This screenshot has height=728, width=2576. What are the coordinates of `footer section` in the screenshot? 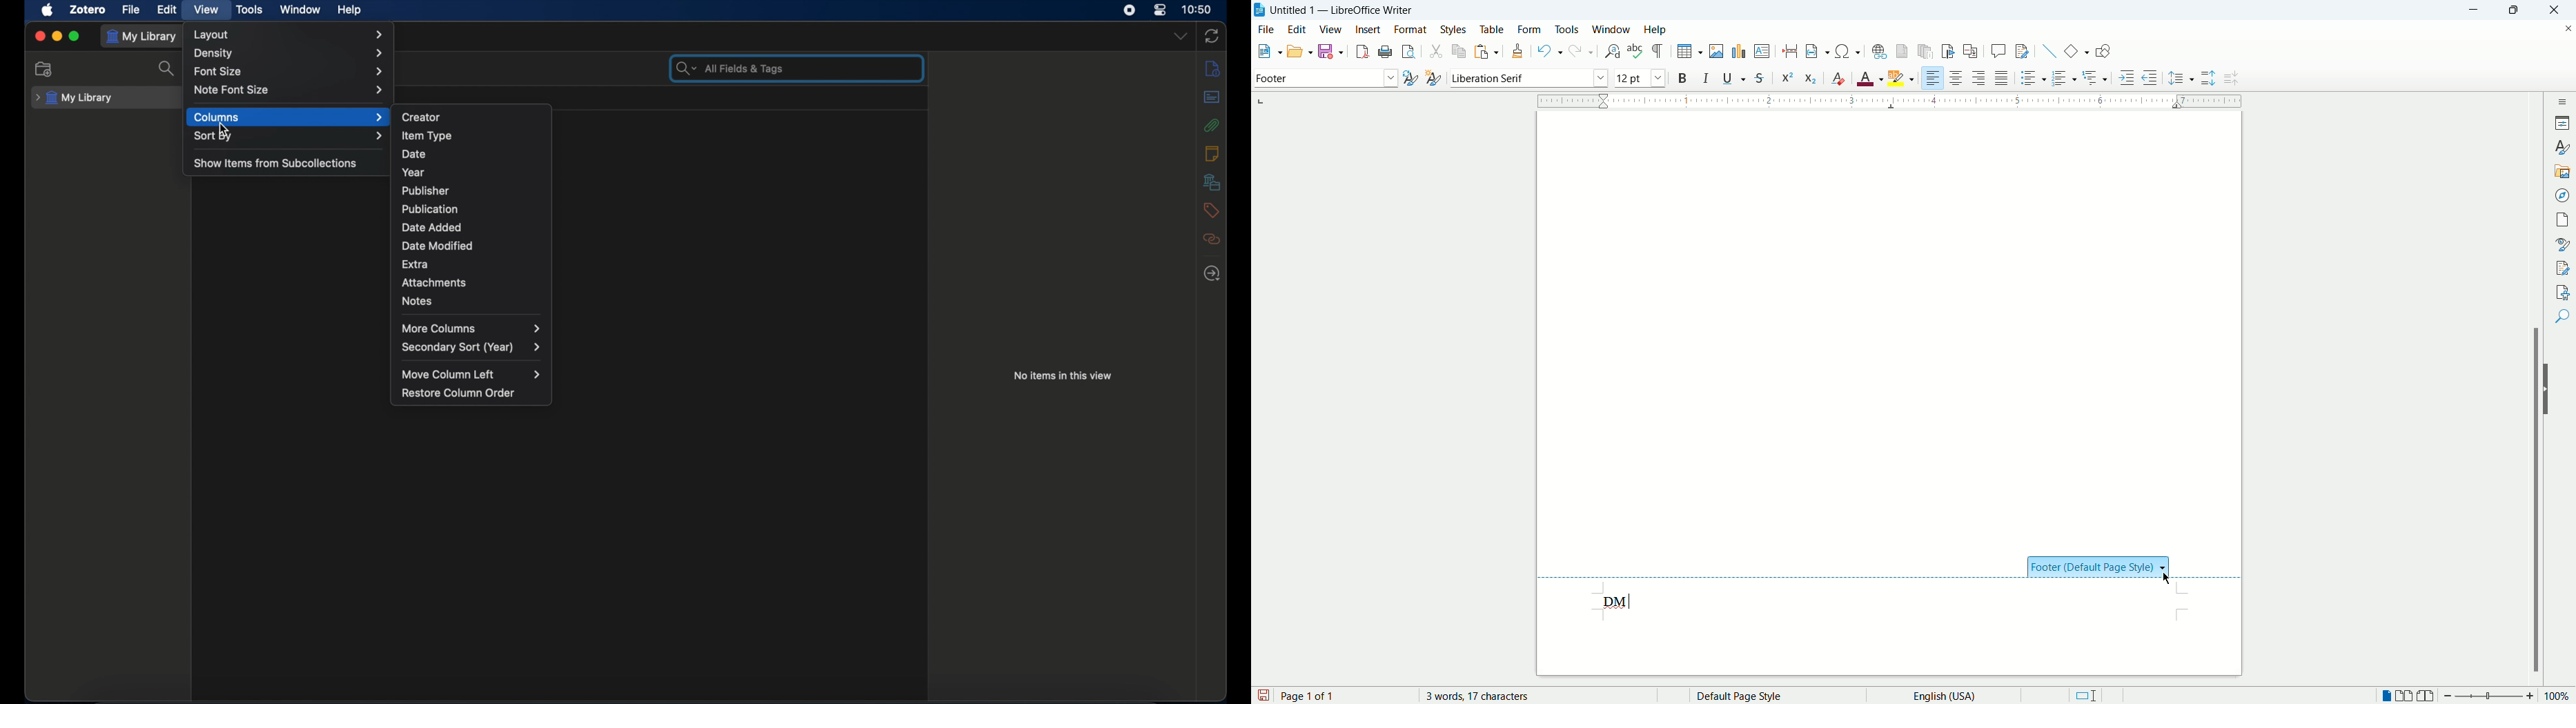 It's located at (2101, 572).